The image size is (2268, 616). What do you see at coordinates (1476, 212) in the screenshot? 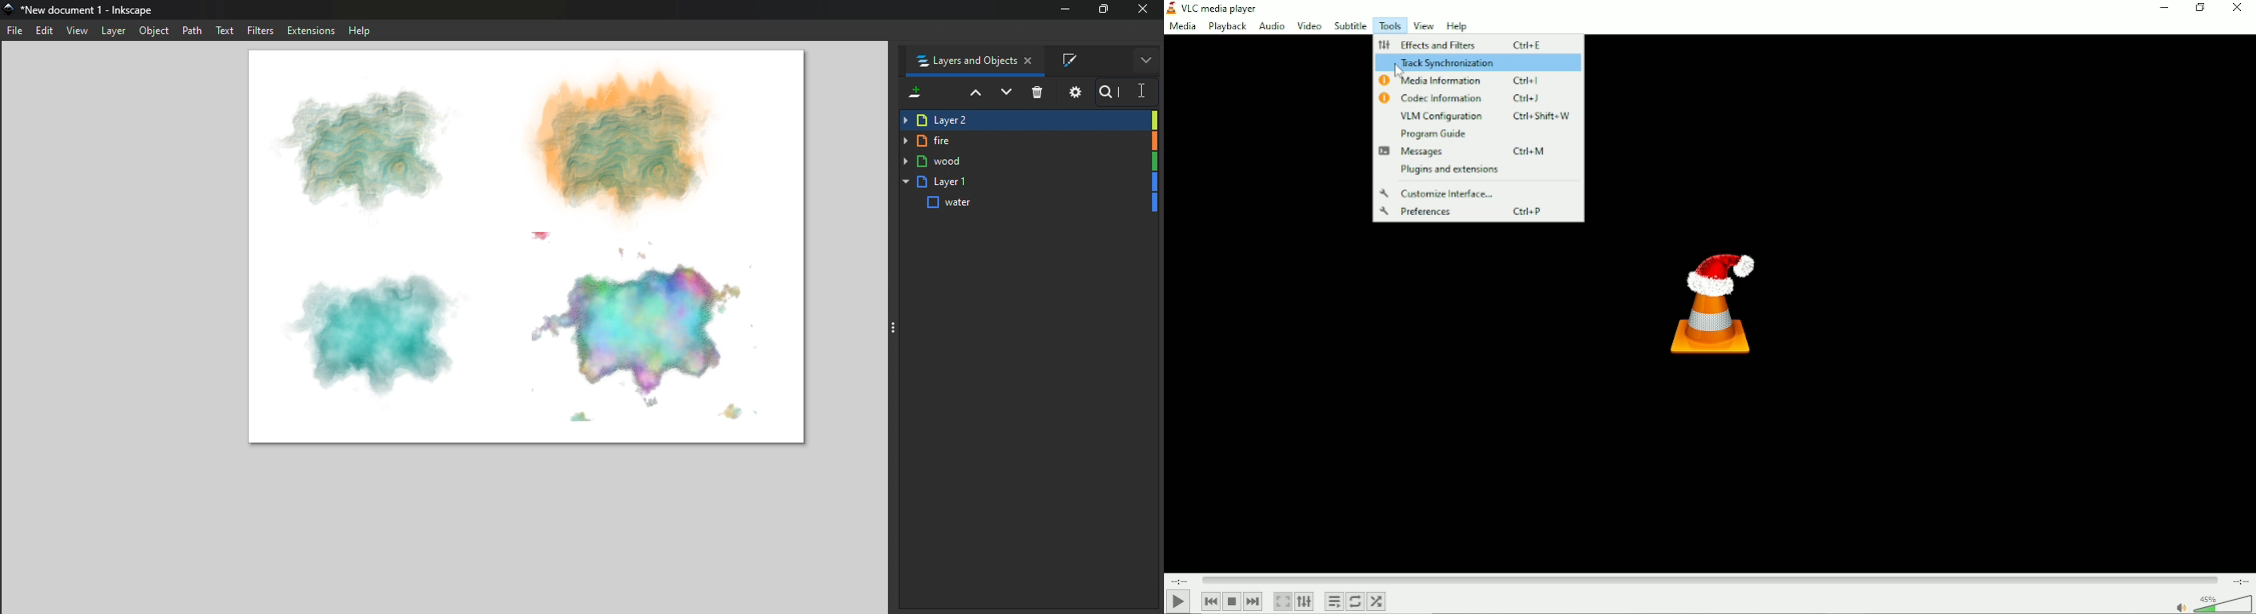
I see `Preferences` at bounding box center [1476, 212].